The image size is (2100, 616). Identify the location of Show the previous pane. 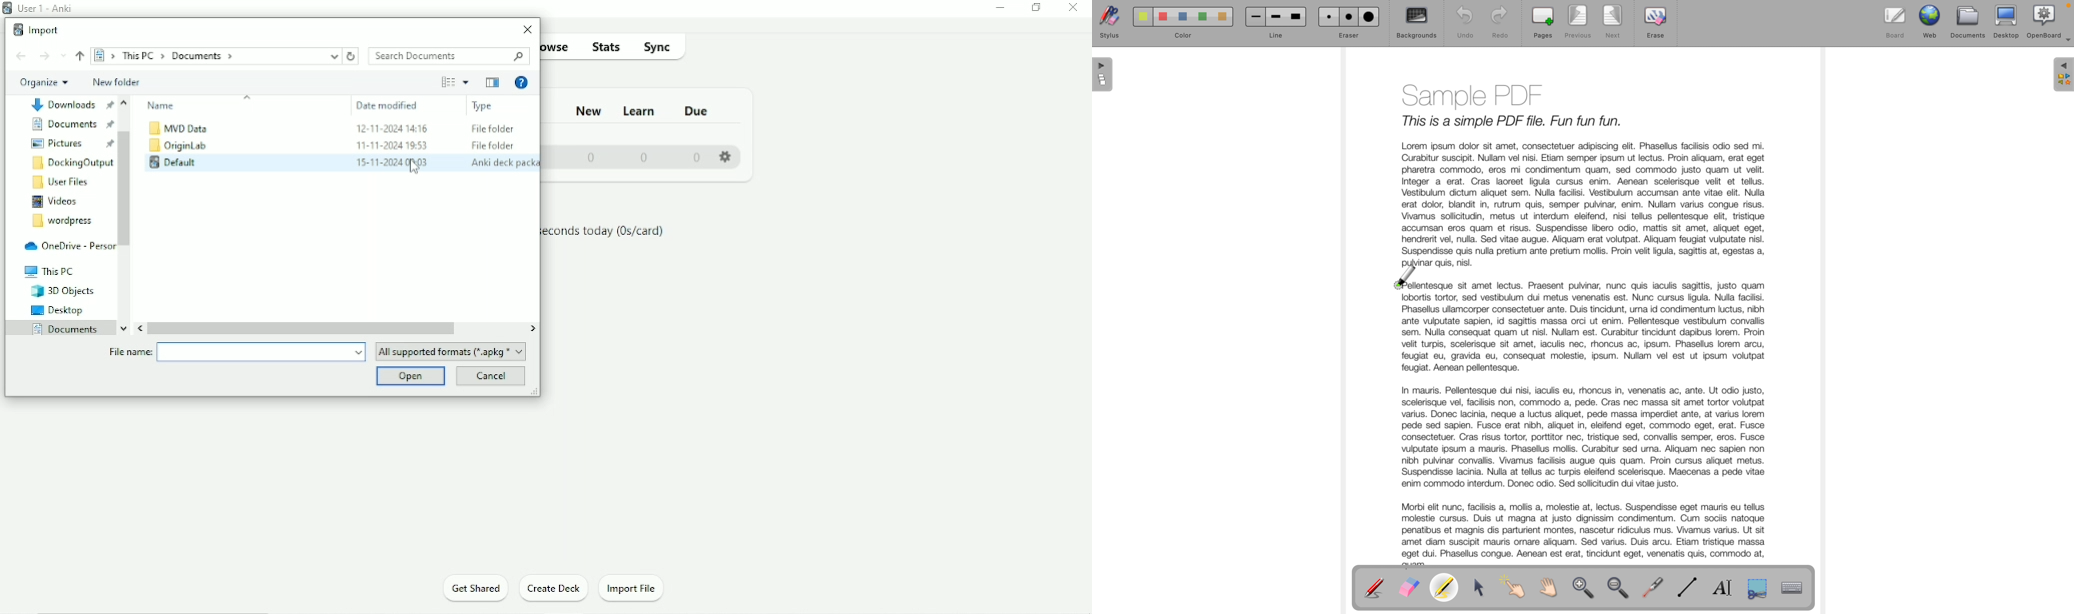
(492, 83).